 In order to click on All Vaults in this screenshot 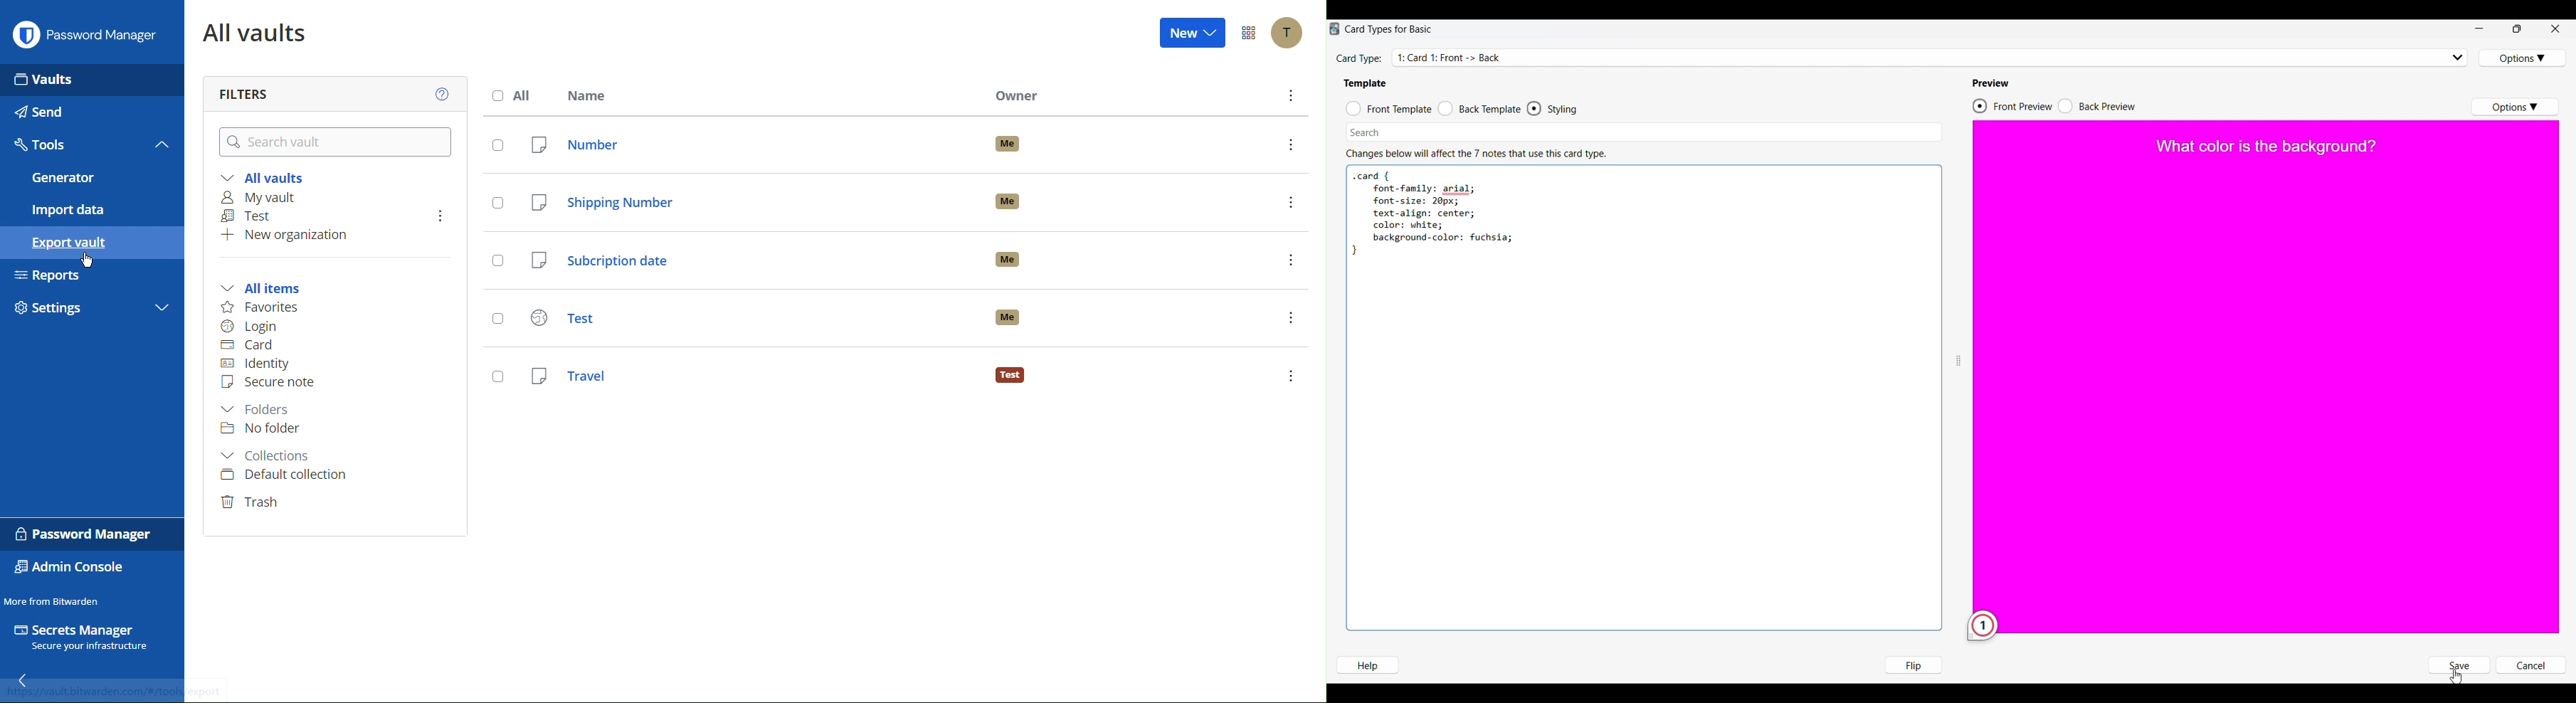, I will do `click(258, 28)`.